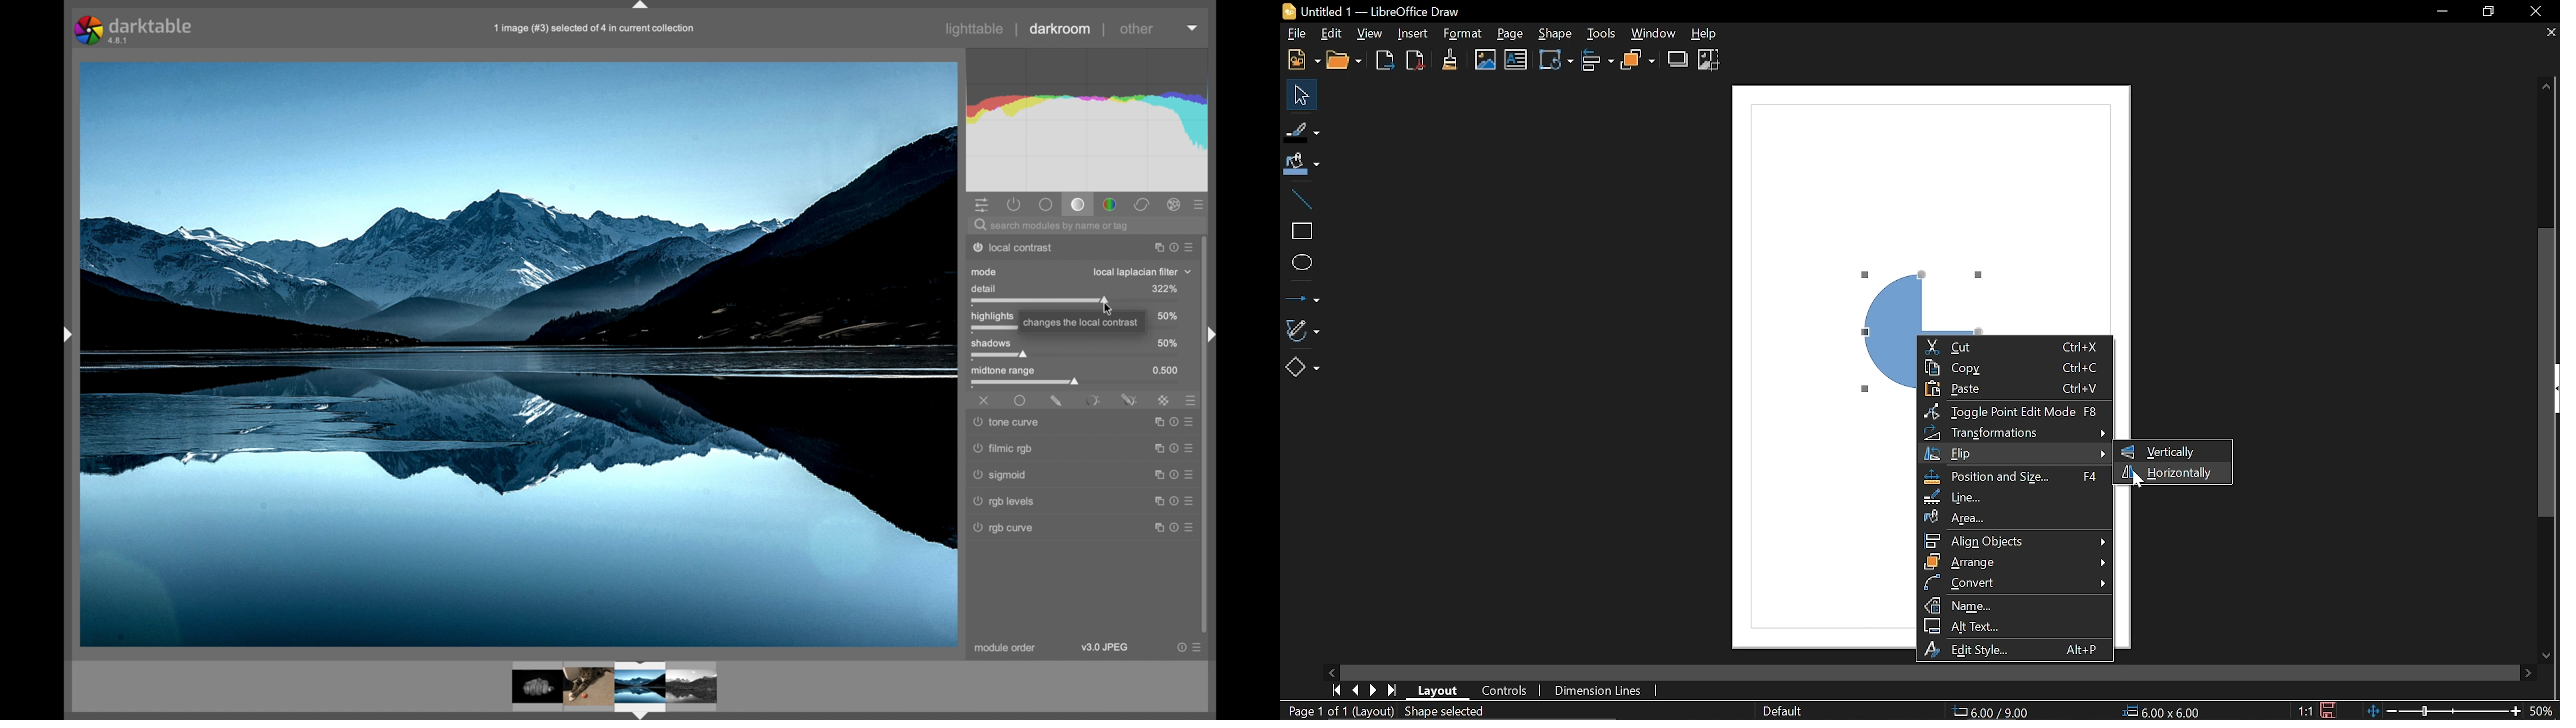 Image resolution: width=2576 pixels, height=728 pixels. I want to click on Scaling factor, so click(2306, 711).